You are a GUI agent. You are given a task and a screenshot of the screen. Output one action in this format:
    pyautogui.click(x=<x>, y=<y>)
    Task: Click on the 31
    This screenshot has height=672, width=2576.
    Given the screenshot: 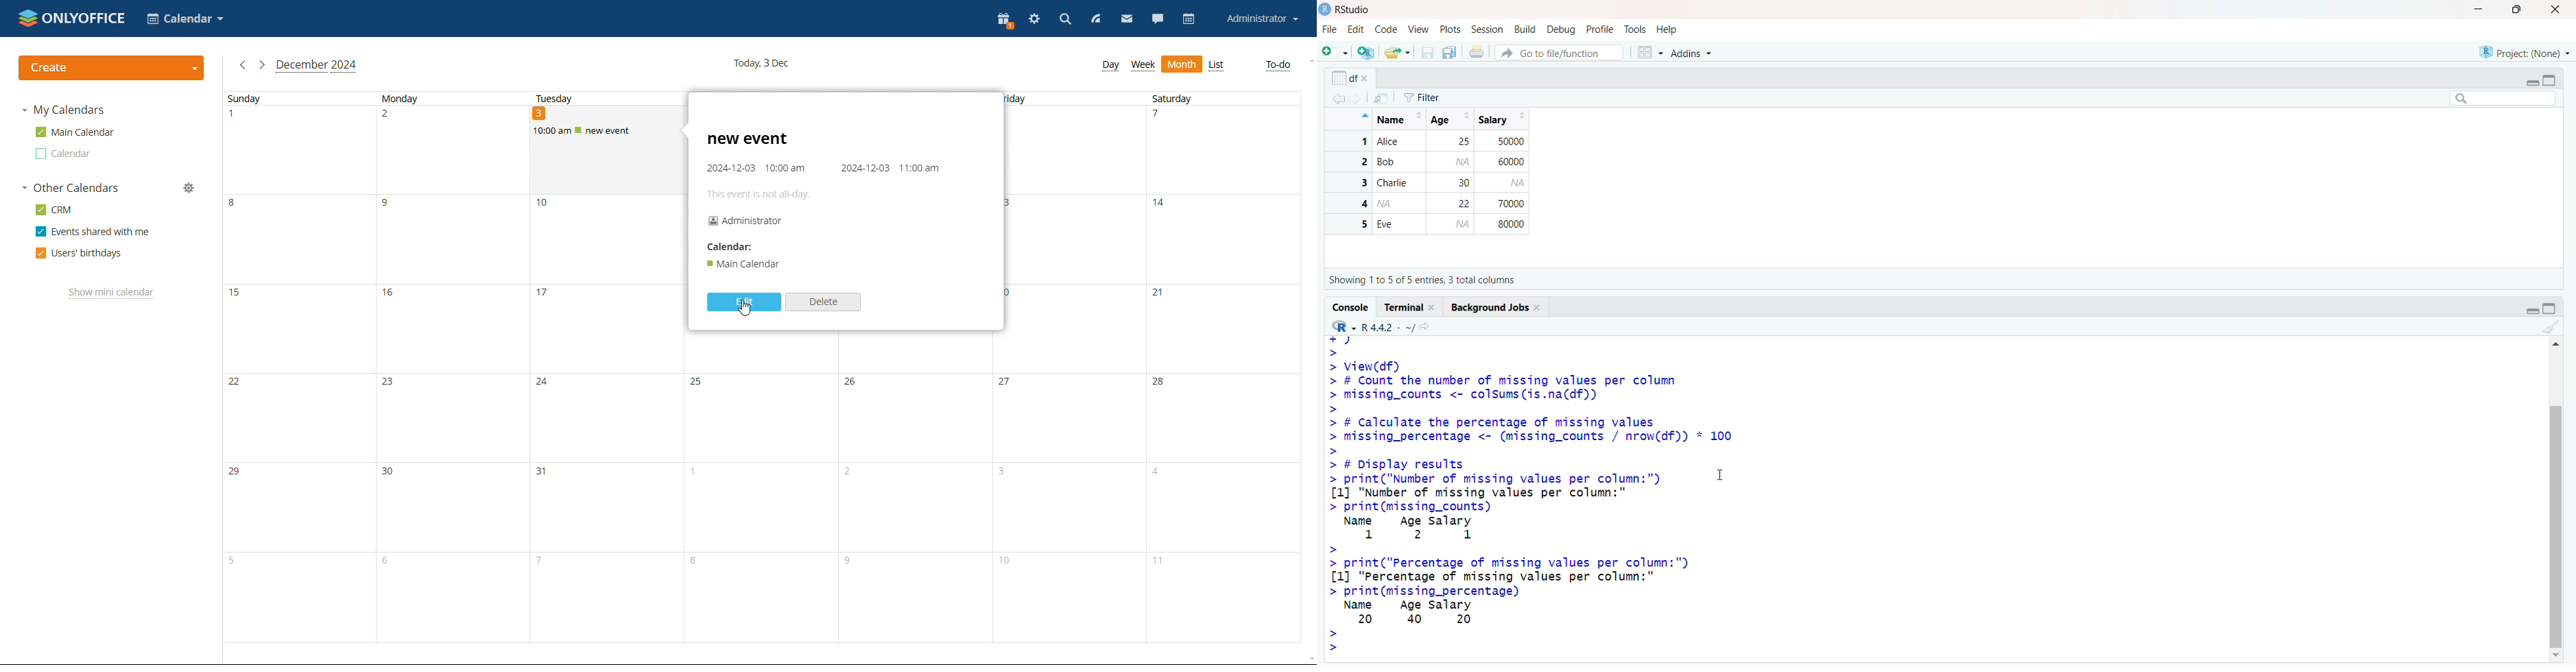 What is the action you would take?
    pyautogui.click(x=603, y=508)
    